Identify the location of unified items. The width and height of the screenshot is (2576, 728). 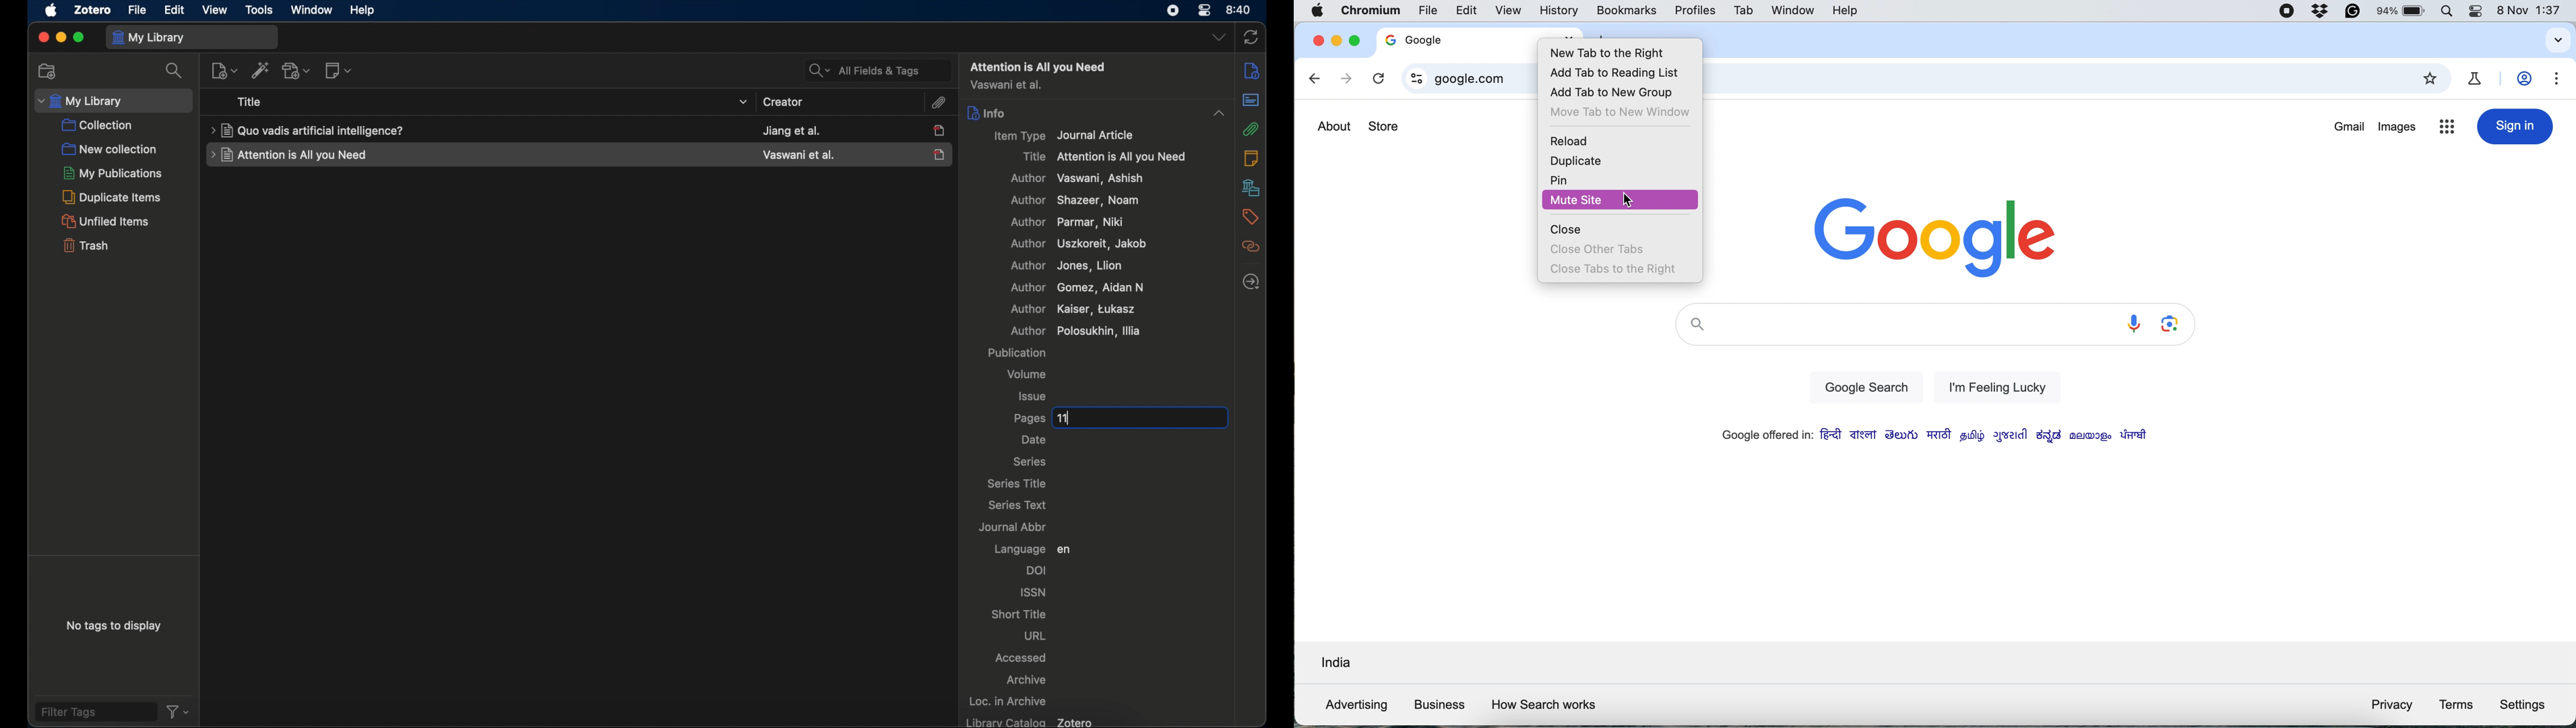
(106, 221).